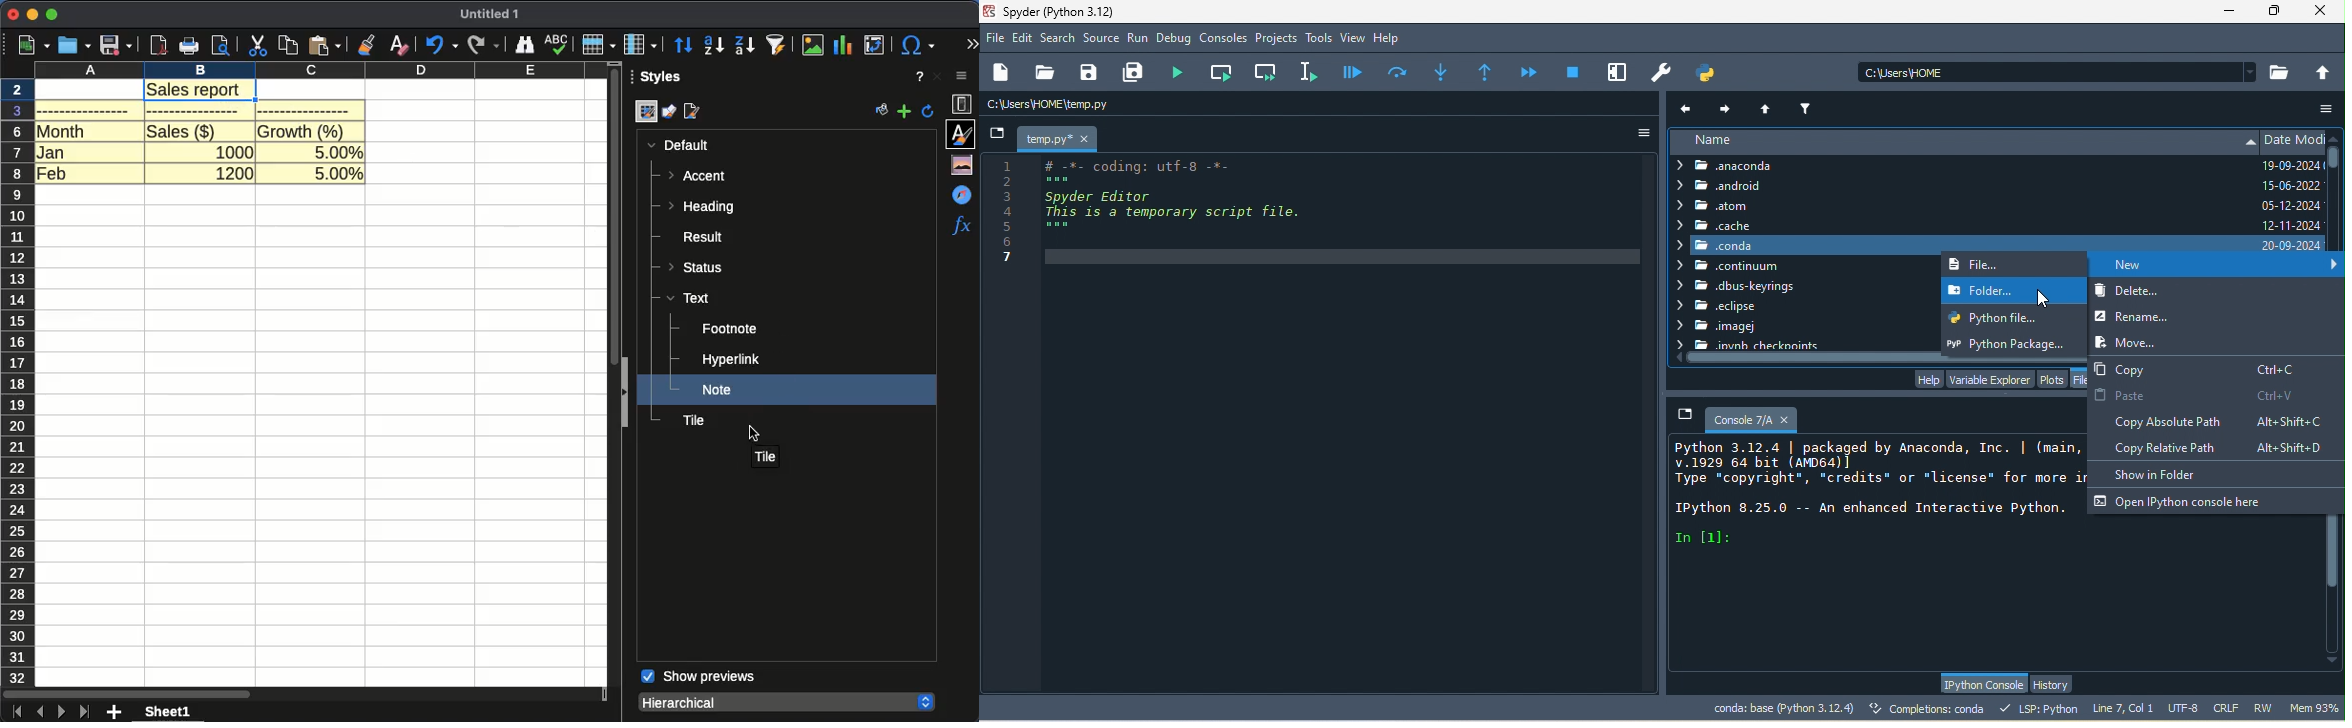 The width and height of the screenshot is (2352, 728). I want to click on current line, so click(1312, 71).